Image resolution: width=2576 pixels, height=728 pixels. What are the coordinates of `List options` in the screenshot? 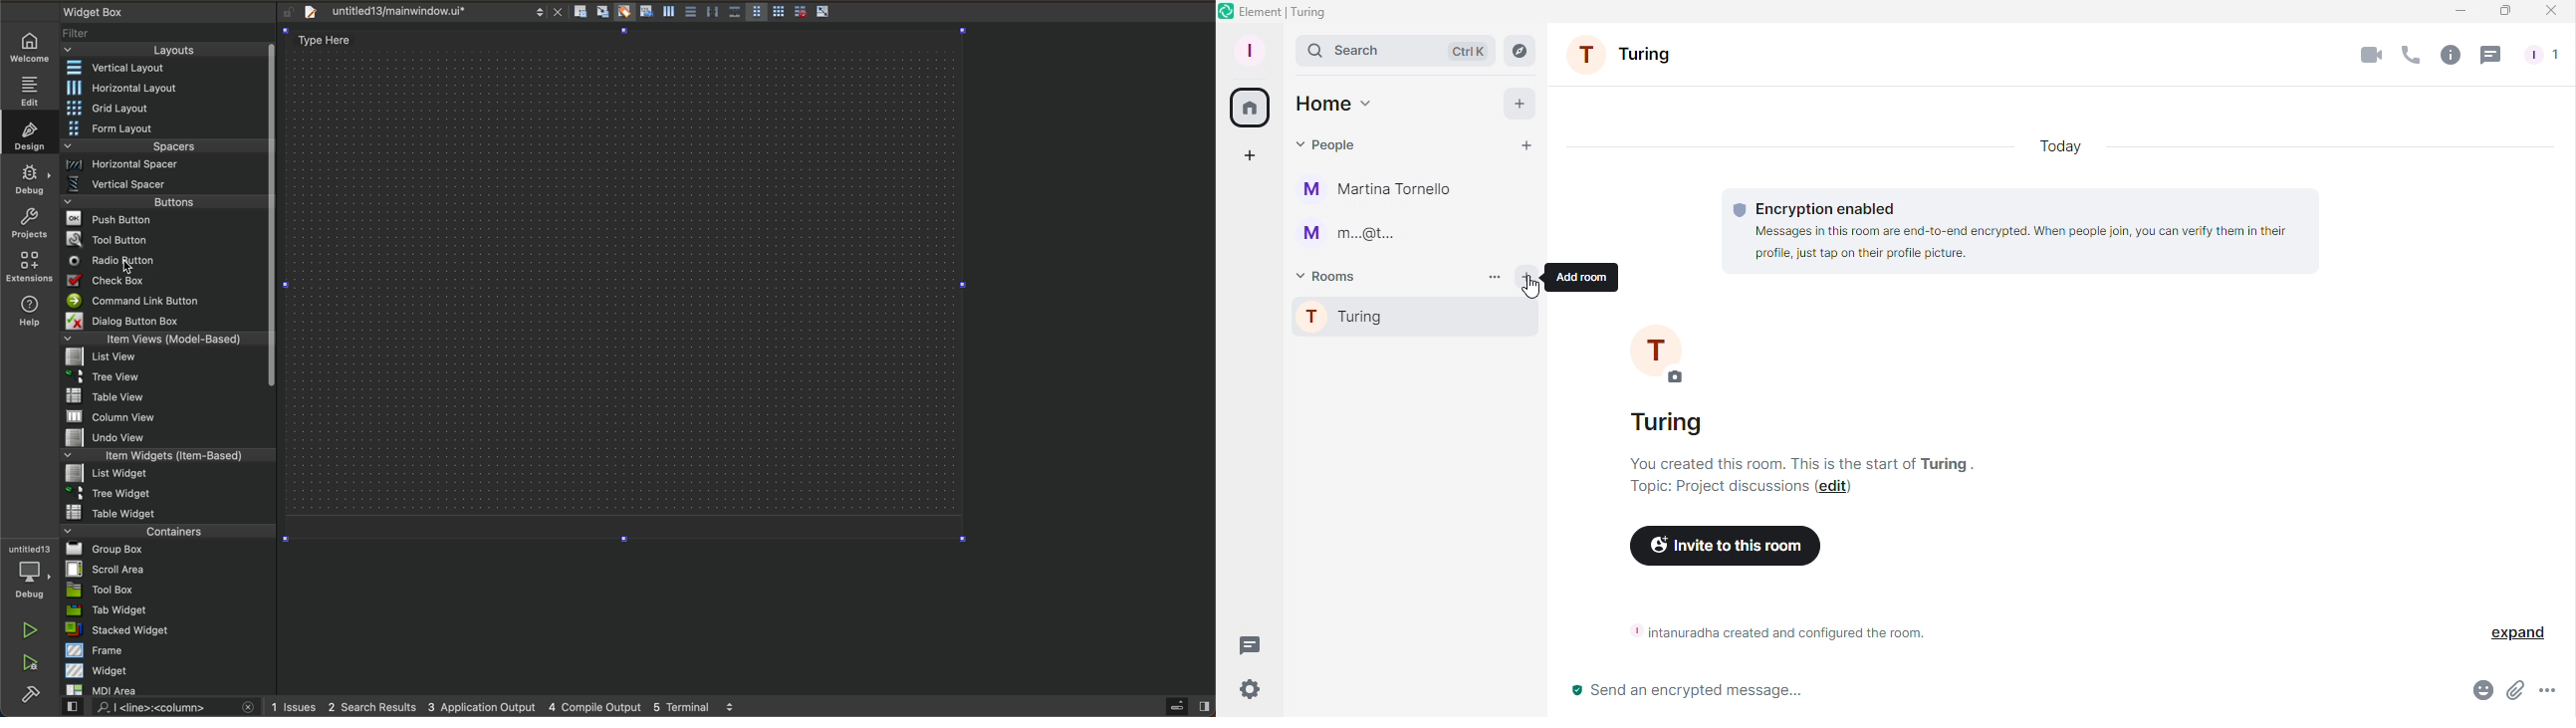 It's located at (1493, 275).